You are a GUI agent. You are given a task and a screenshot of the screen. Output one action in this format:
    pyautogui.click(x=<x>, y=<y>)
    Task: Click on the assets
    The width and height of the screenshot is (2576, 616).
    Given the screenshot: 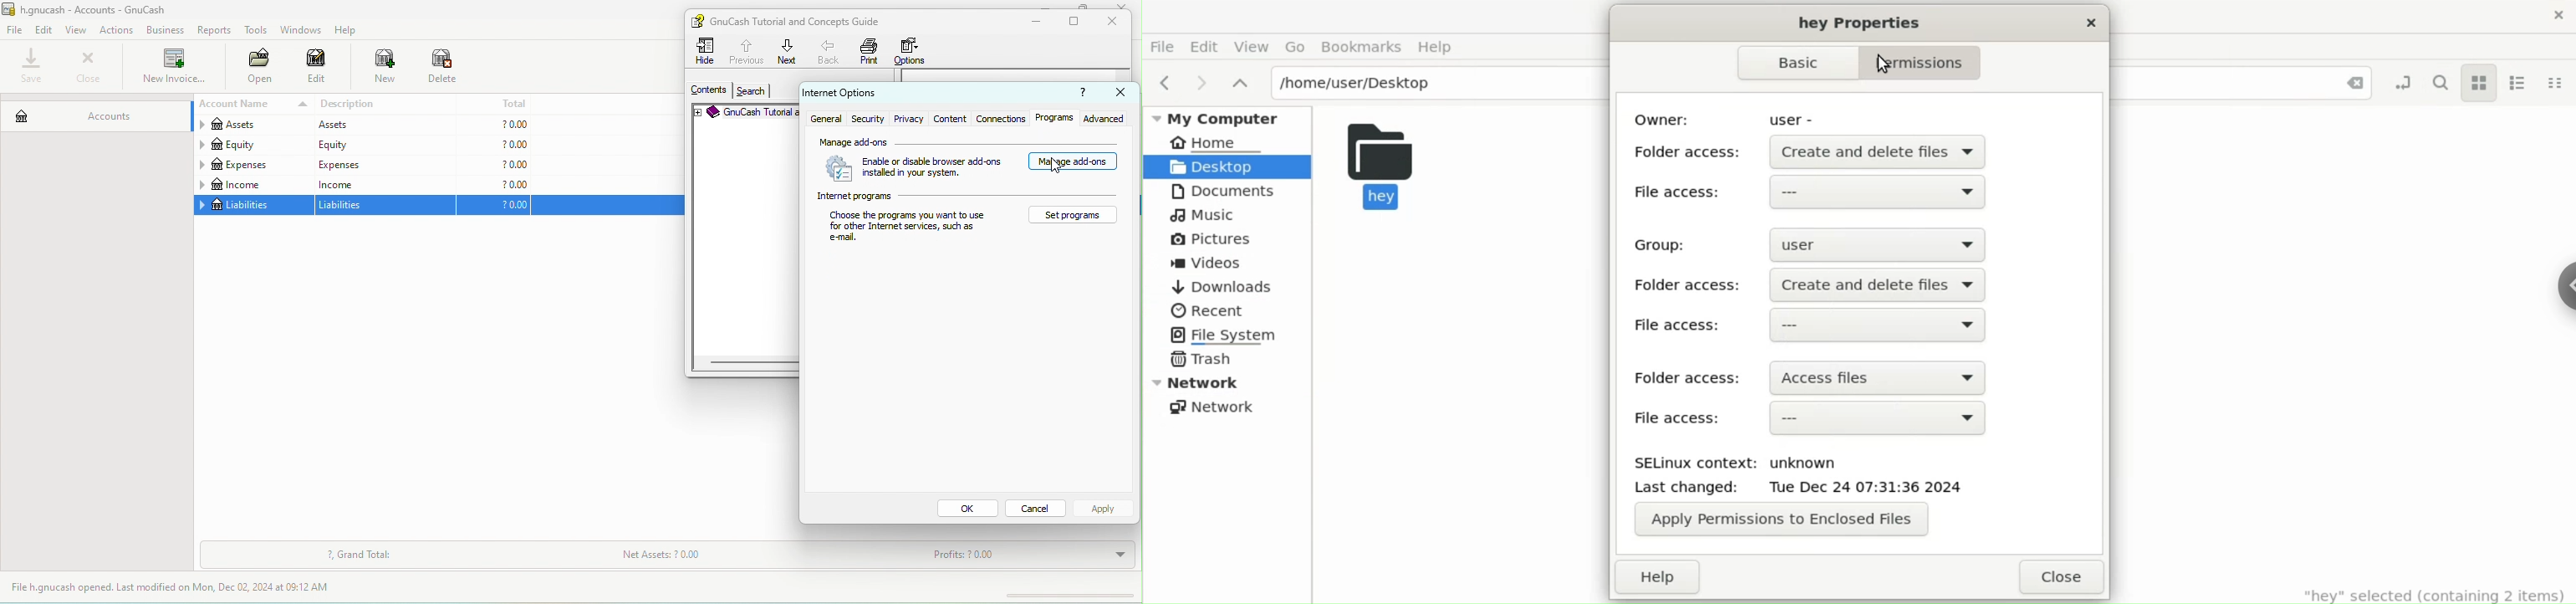 What is the action you would take?
    pyautogui.click(x=251, y=126)
    